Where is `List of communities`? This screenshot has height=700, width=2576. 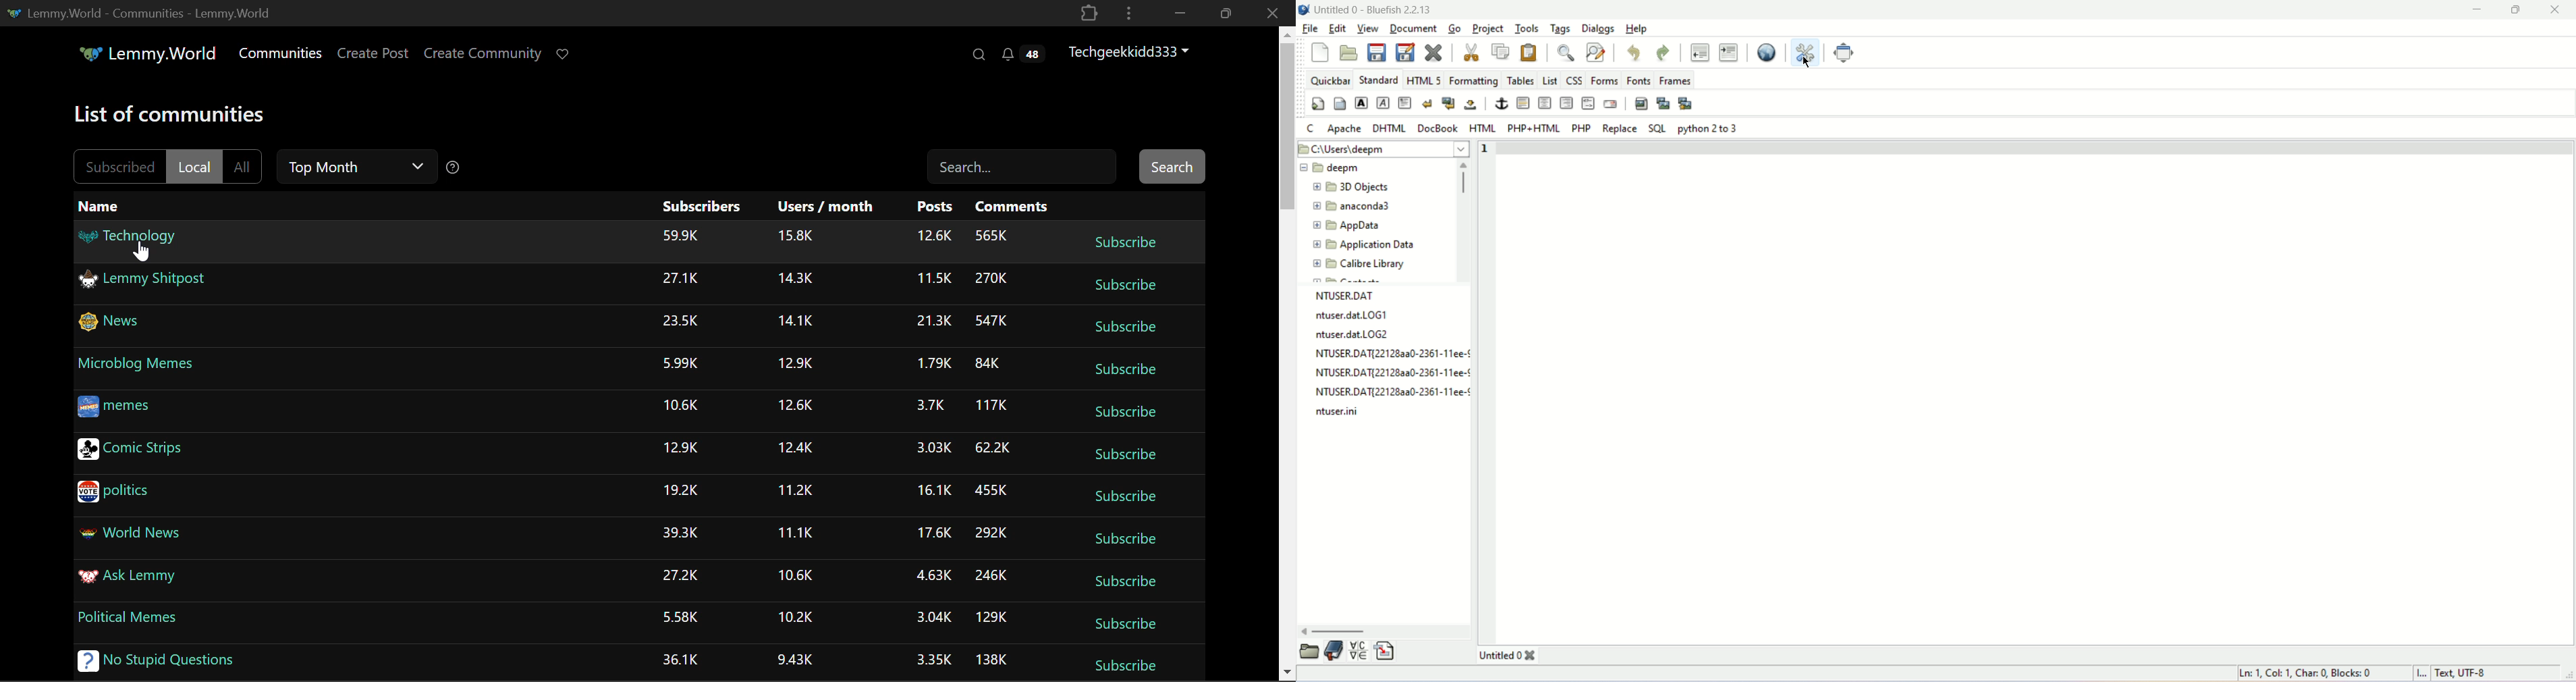
List of communities is located at coordinates (173, 116).